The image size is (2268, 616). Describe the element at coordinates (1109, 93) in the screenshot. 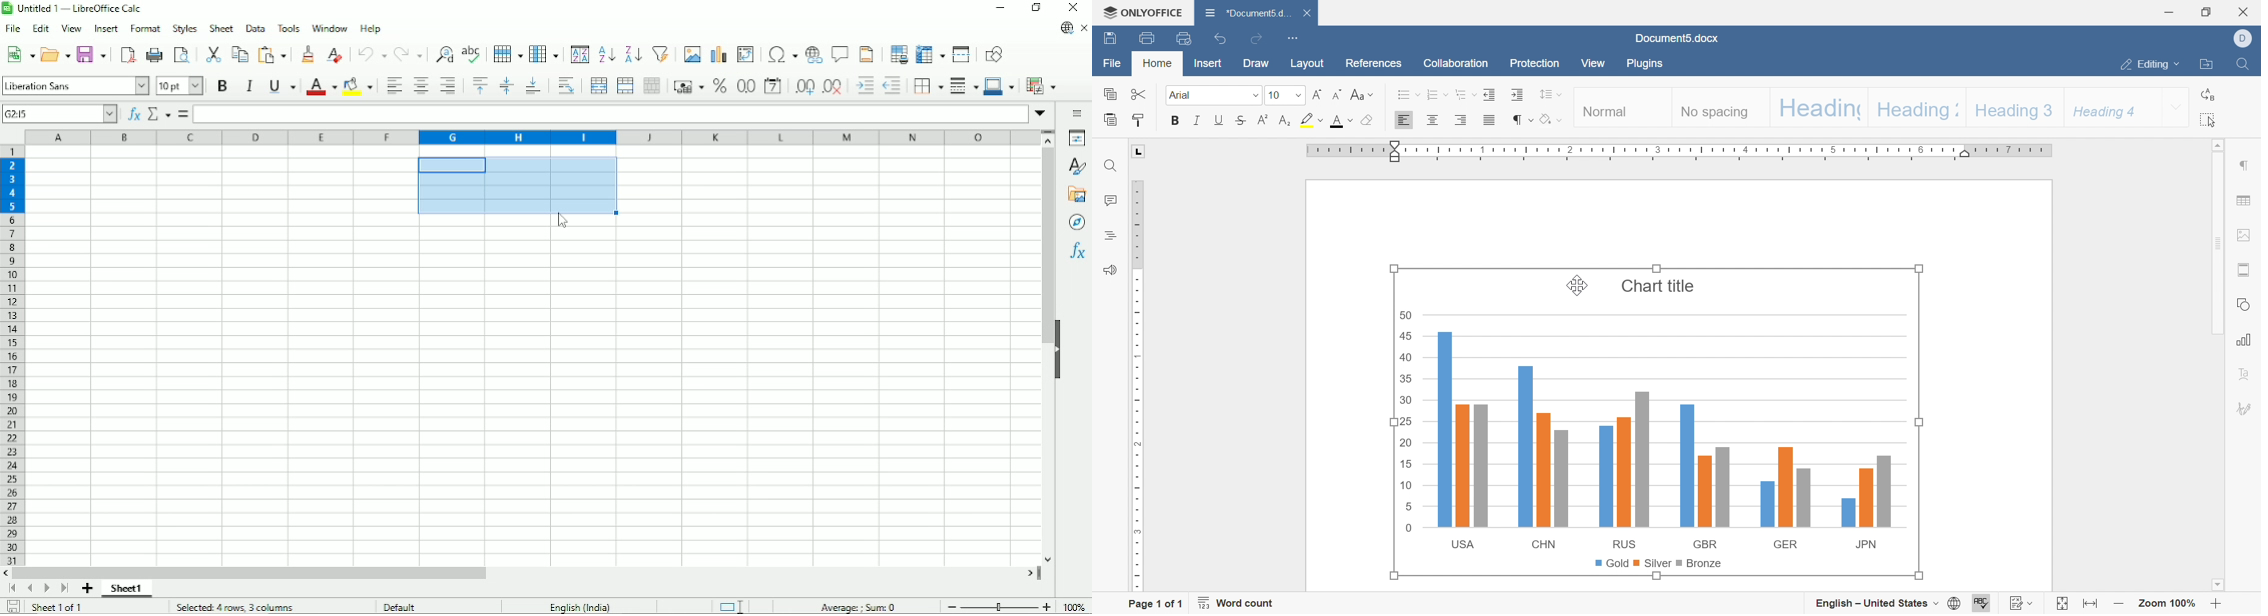

I see `copy` at that location.